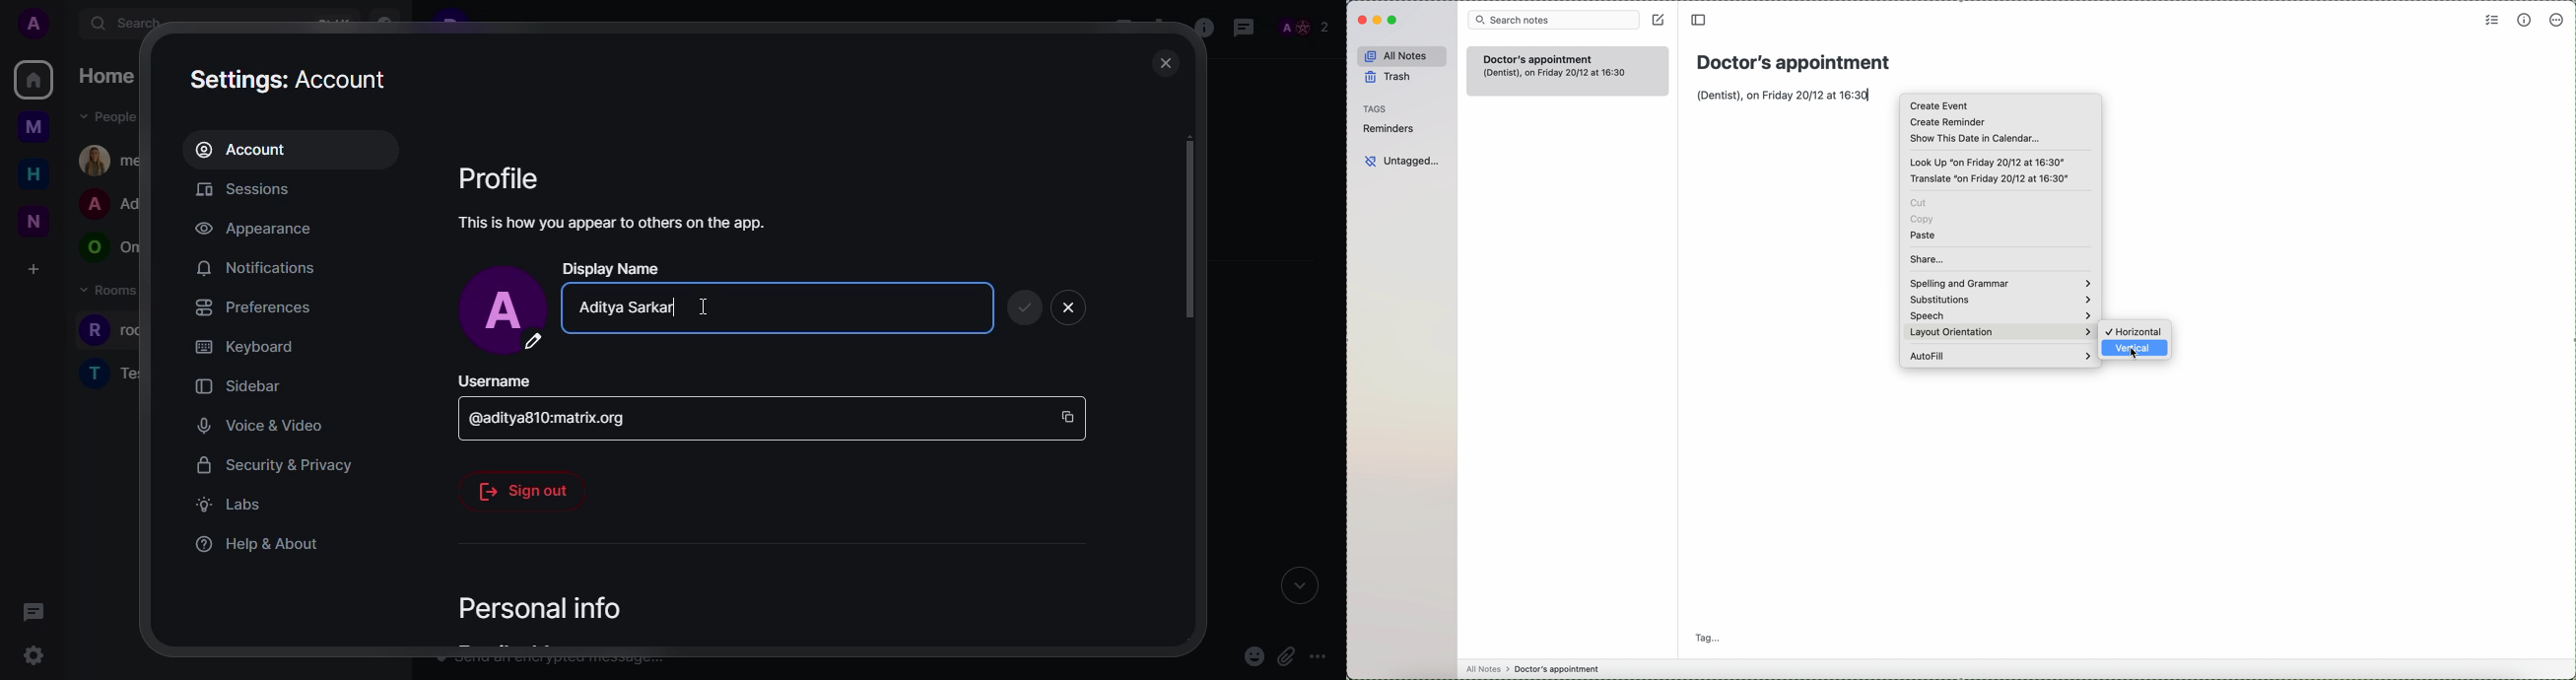  Describe the element at coordinates (1928, 259) in the screenshot. I see `share` at that location.